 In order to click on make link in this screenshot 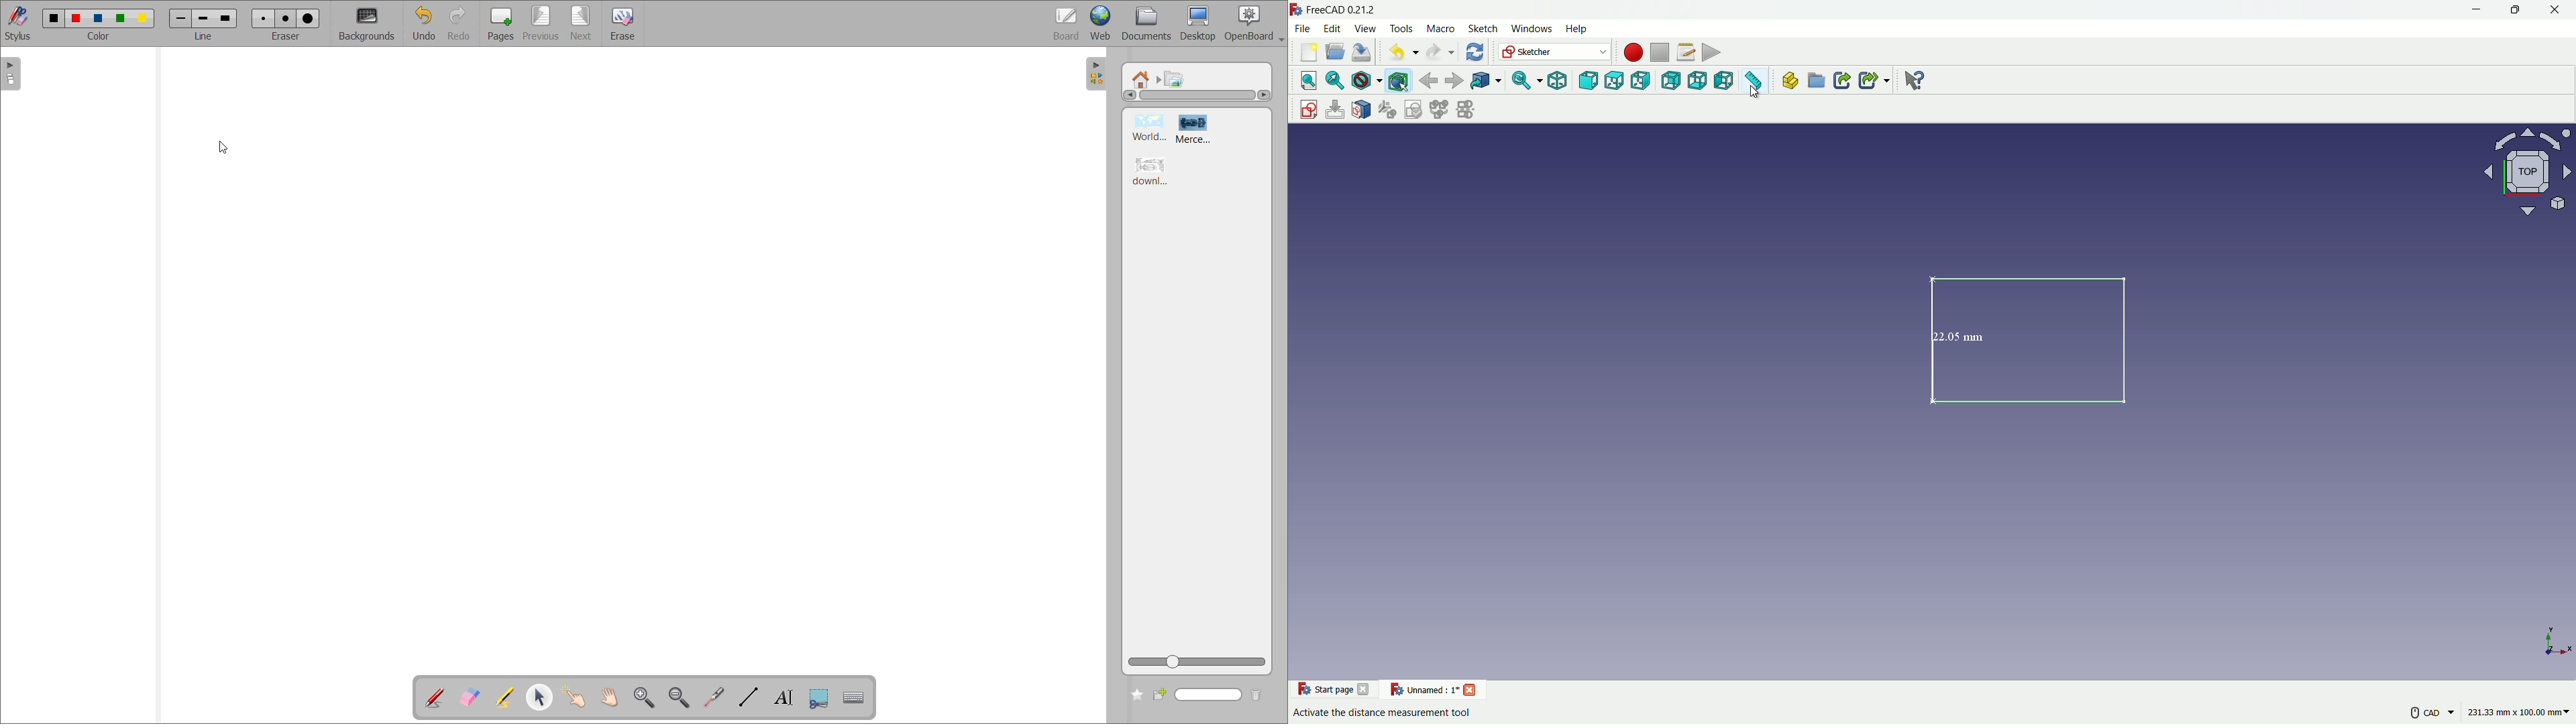, I will do `click(1842, 82)`.